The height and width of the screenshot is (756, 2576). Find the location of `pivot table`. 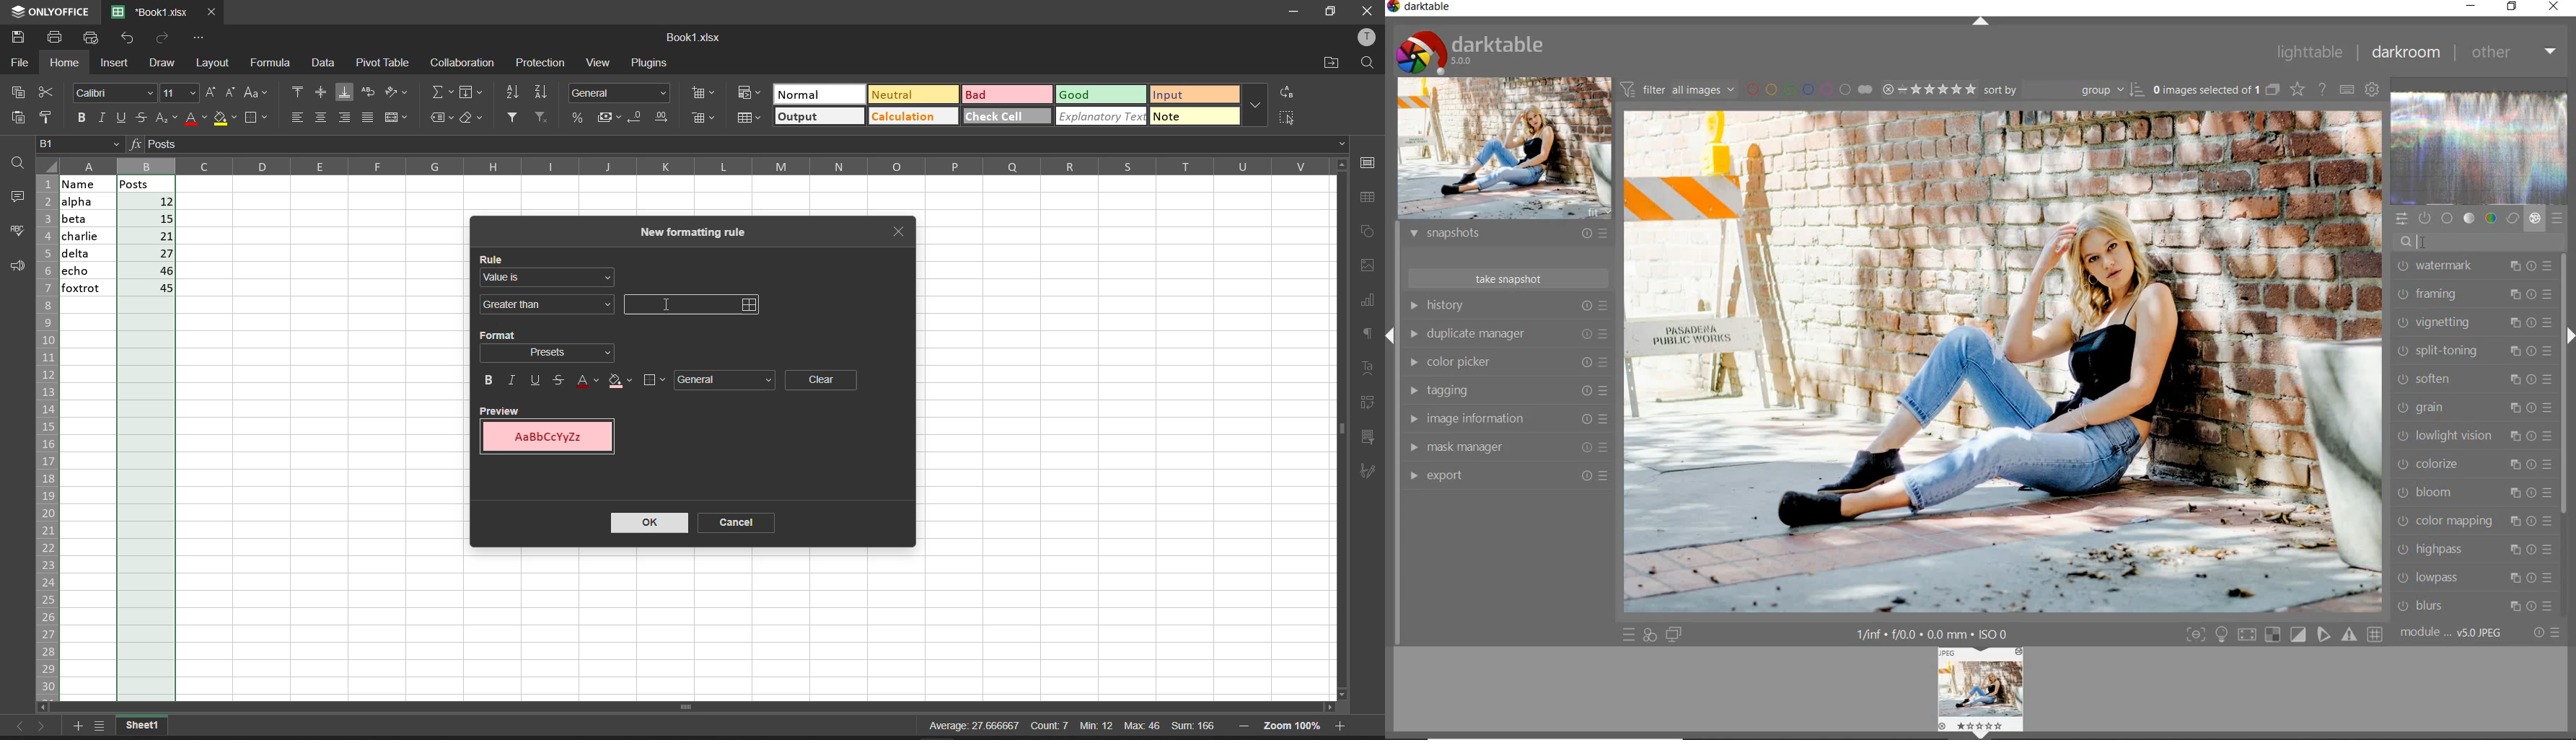

pivot table is located at coordinates (385, 62).